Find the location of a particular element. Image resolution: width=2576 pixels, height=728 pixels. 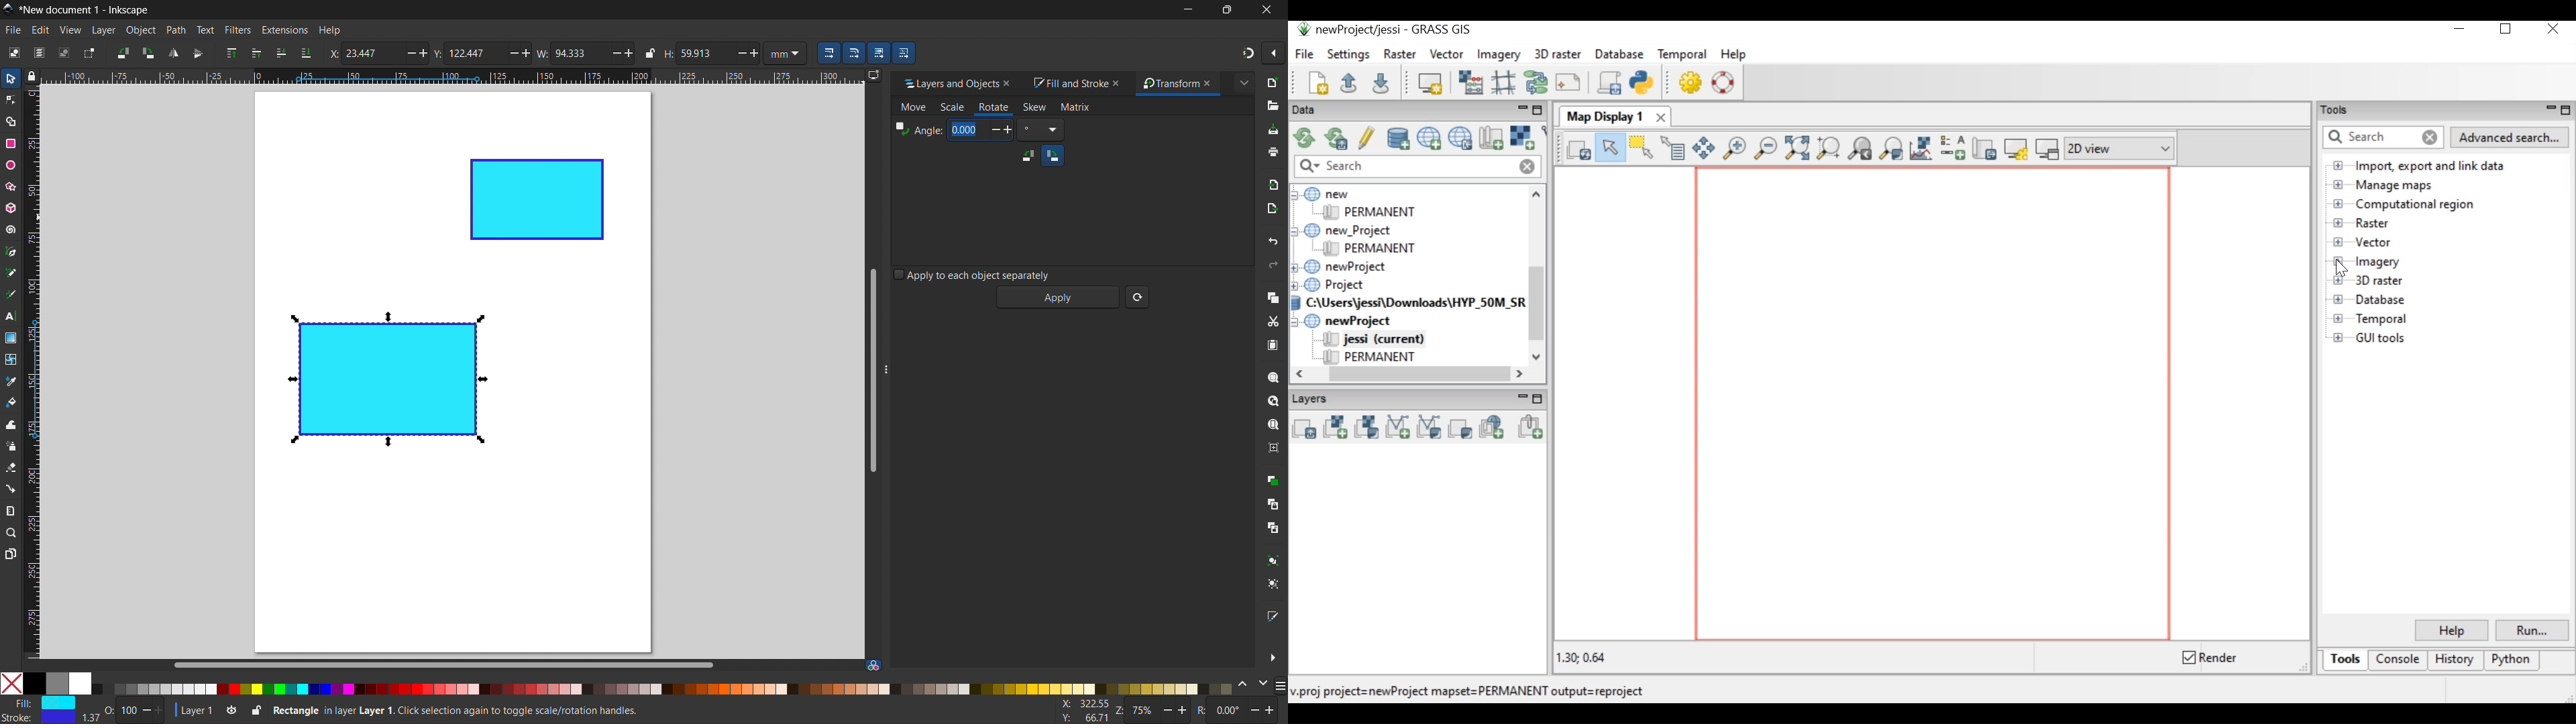

extended menu is located at coordinates (1244, 82).